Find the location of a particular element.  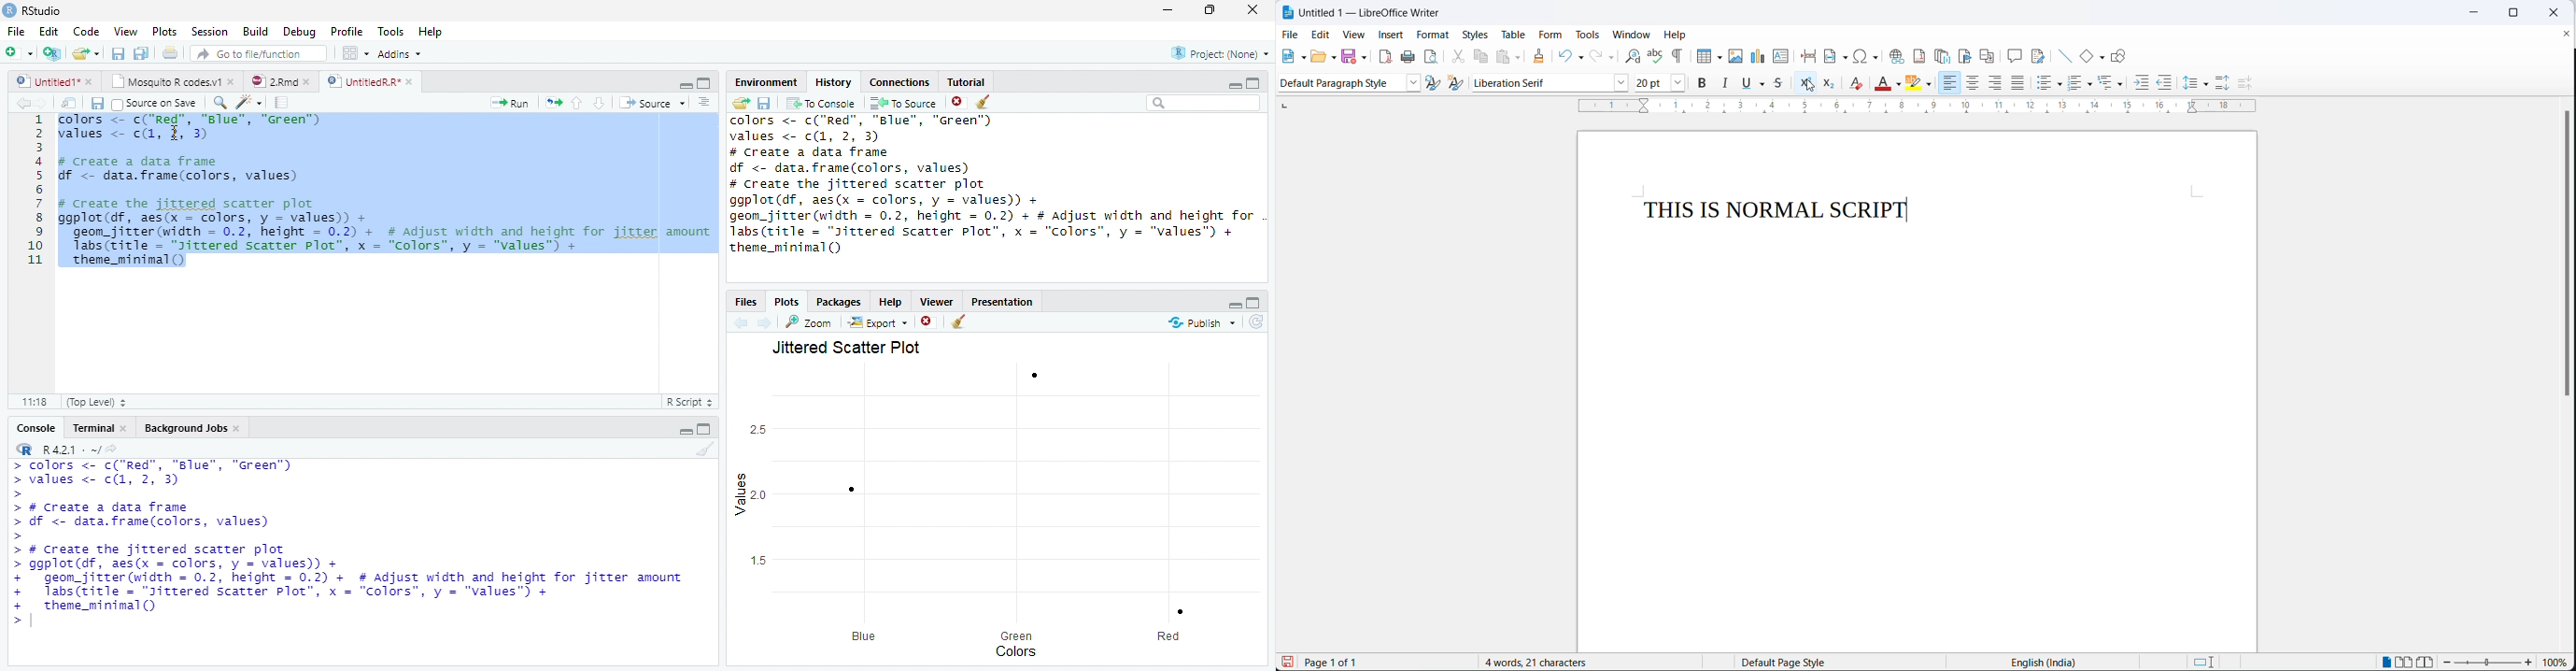

Code is located at coordinates (86, 31).